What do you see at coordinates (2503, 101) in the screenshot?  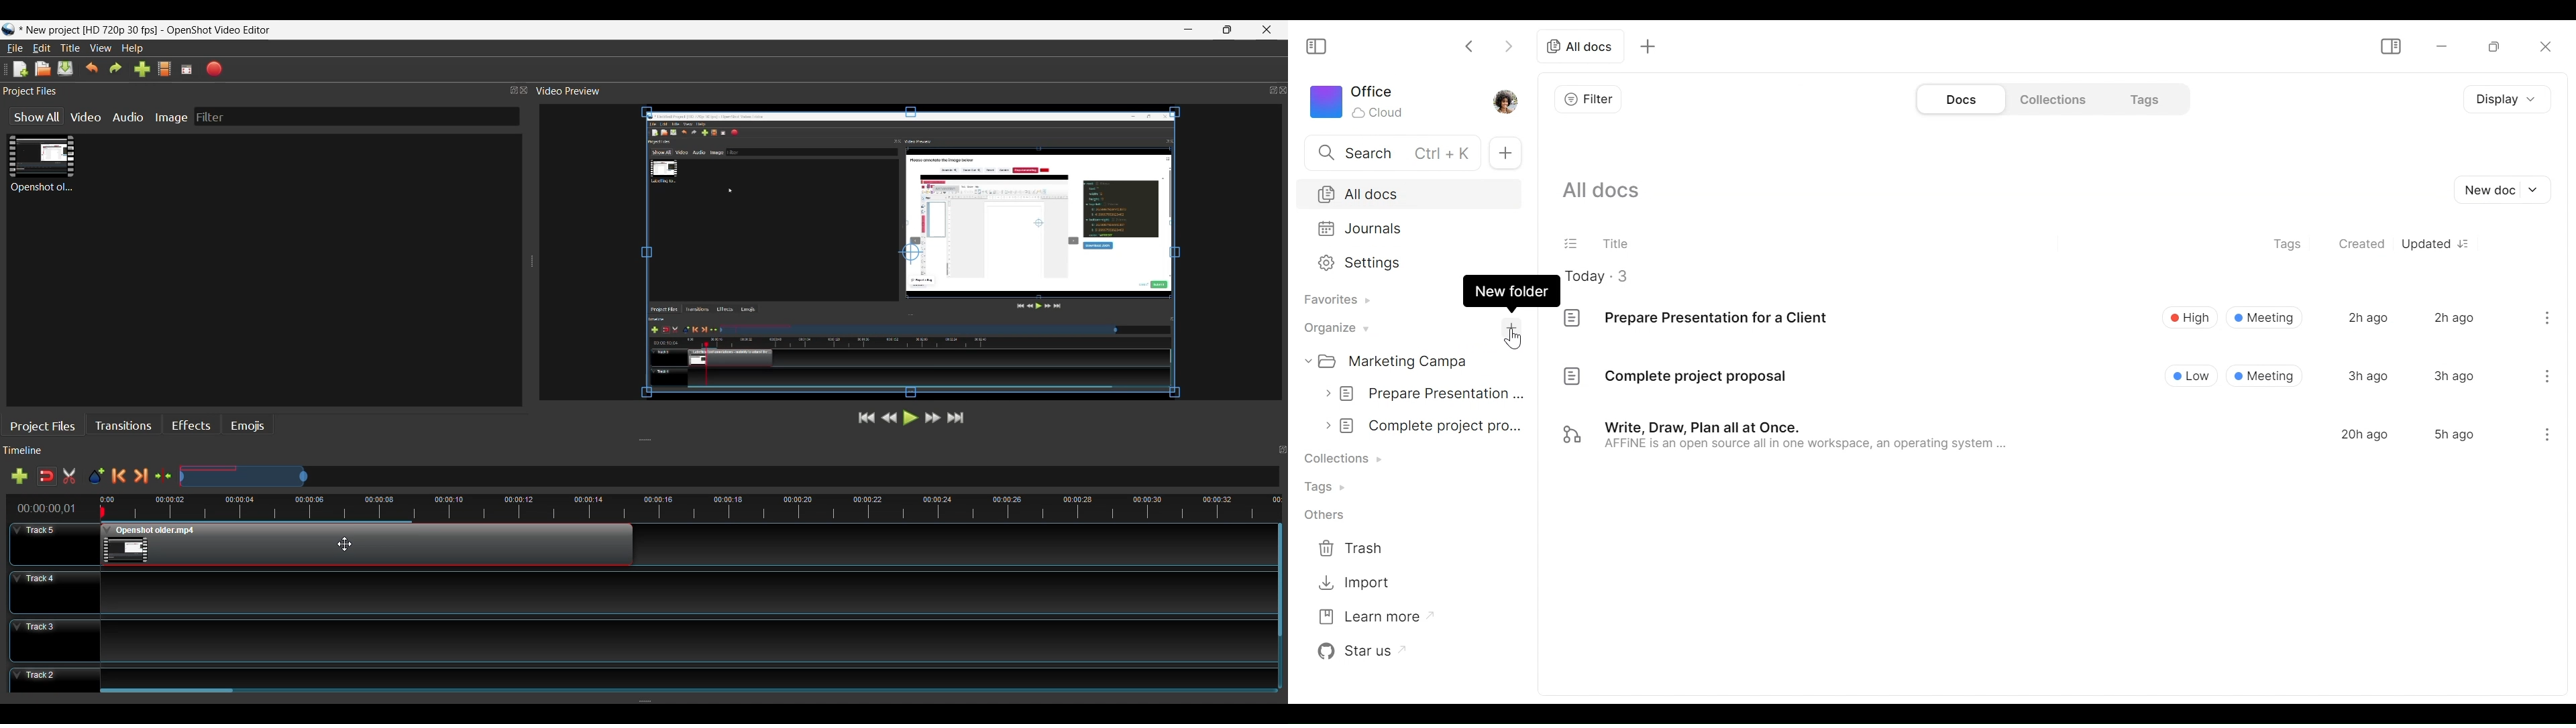 I see `Display` at bounding box center [2503, 101].